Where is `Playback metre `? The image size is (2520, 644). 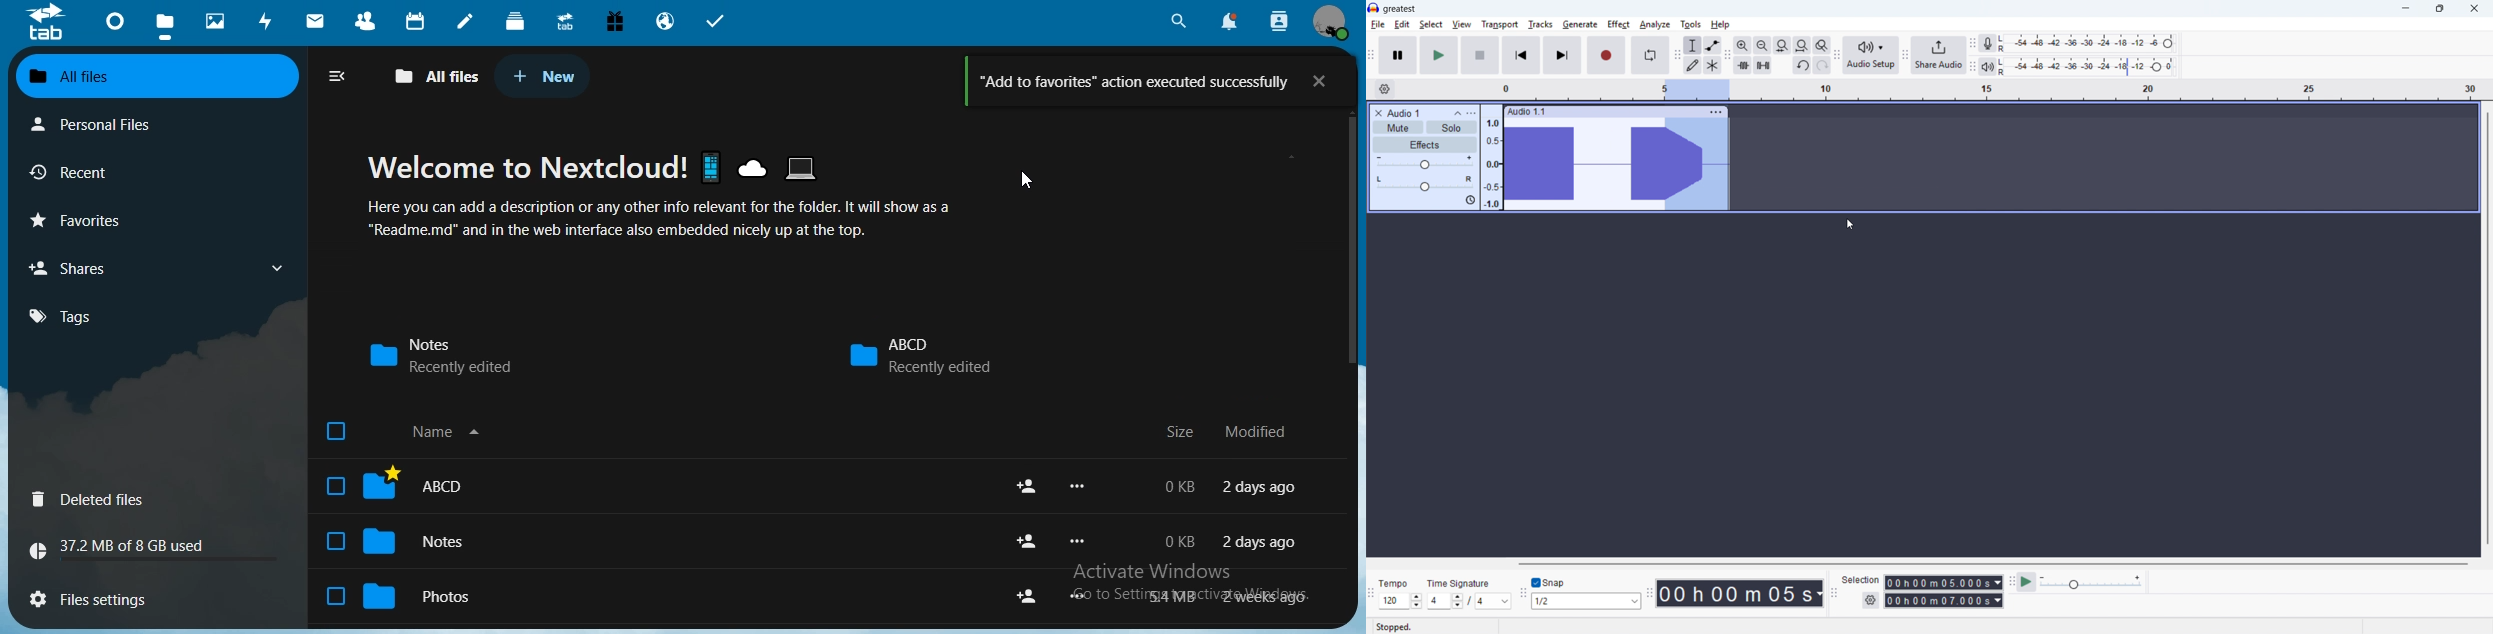
Playback metre  is located at coordinates (1987, 67).